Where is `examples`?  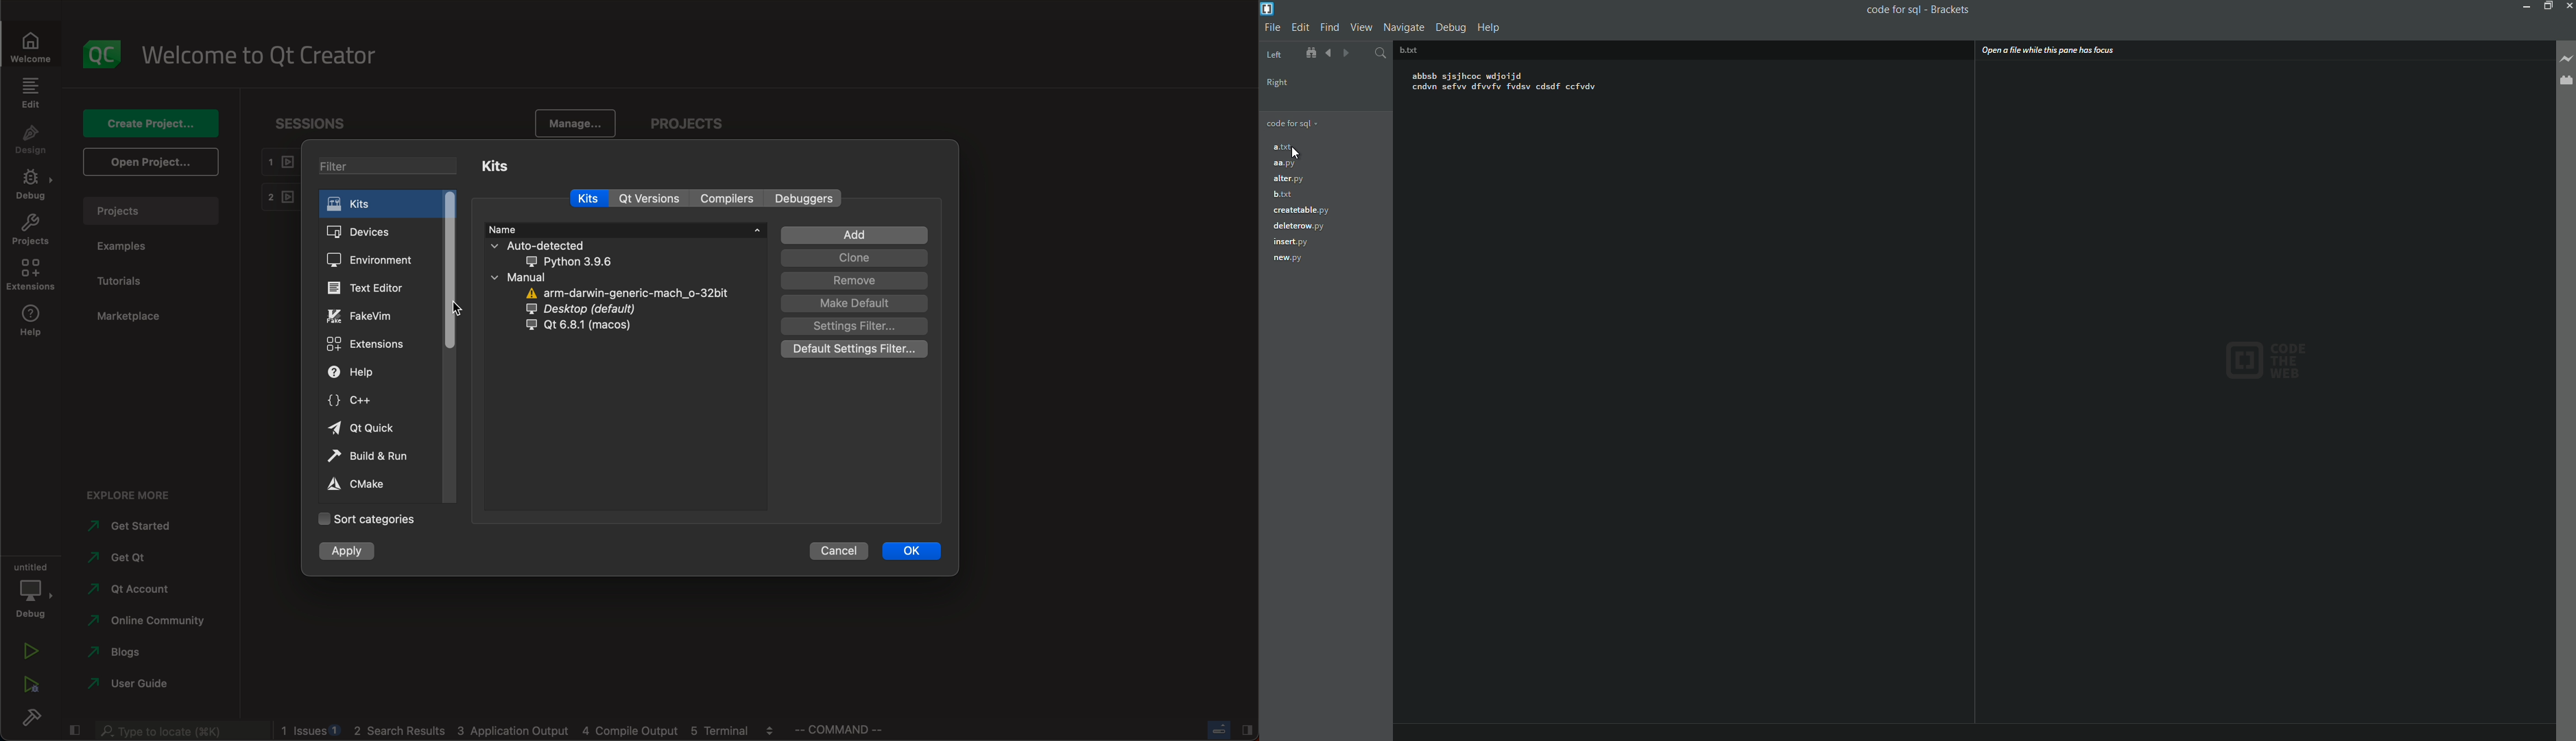 examples is located at coordinates (125, 248).